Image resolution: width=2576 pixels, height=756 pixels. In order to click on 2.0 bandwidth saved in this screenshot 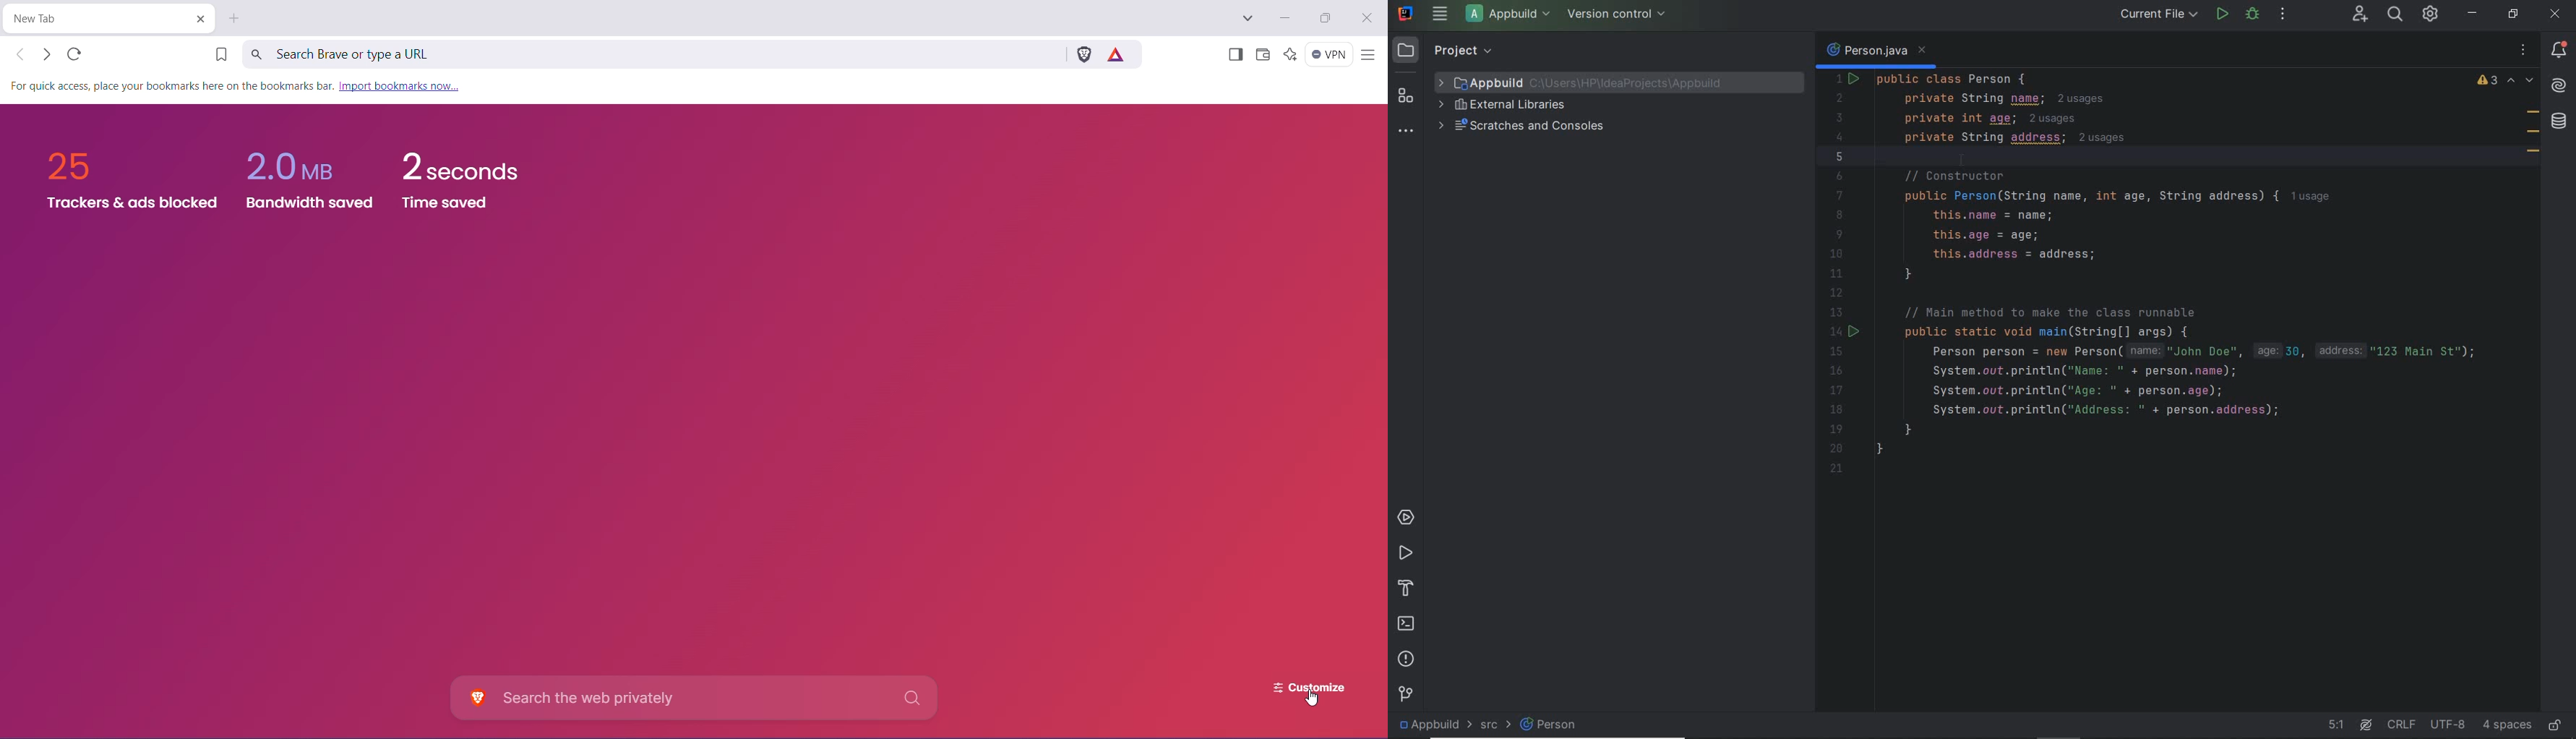, I will do `click(312, 173)`.